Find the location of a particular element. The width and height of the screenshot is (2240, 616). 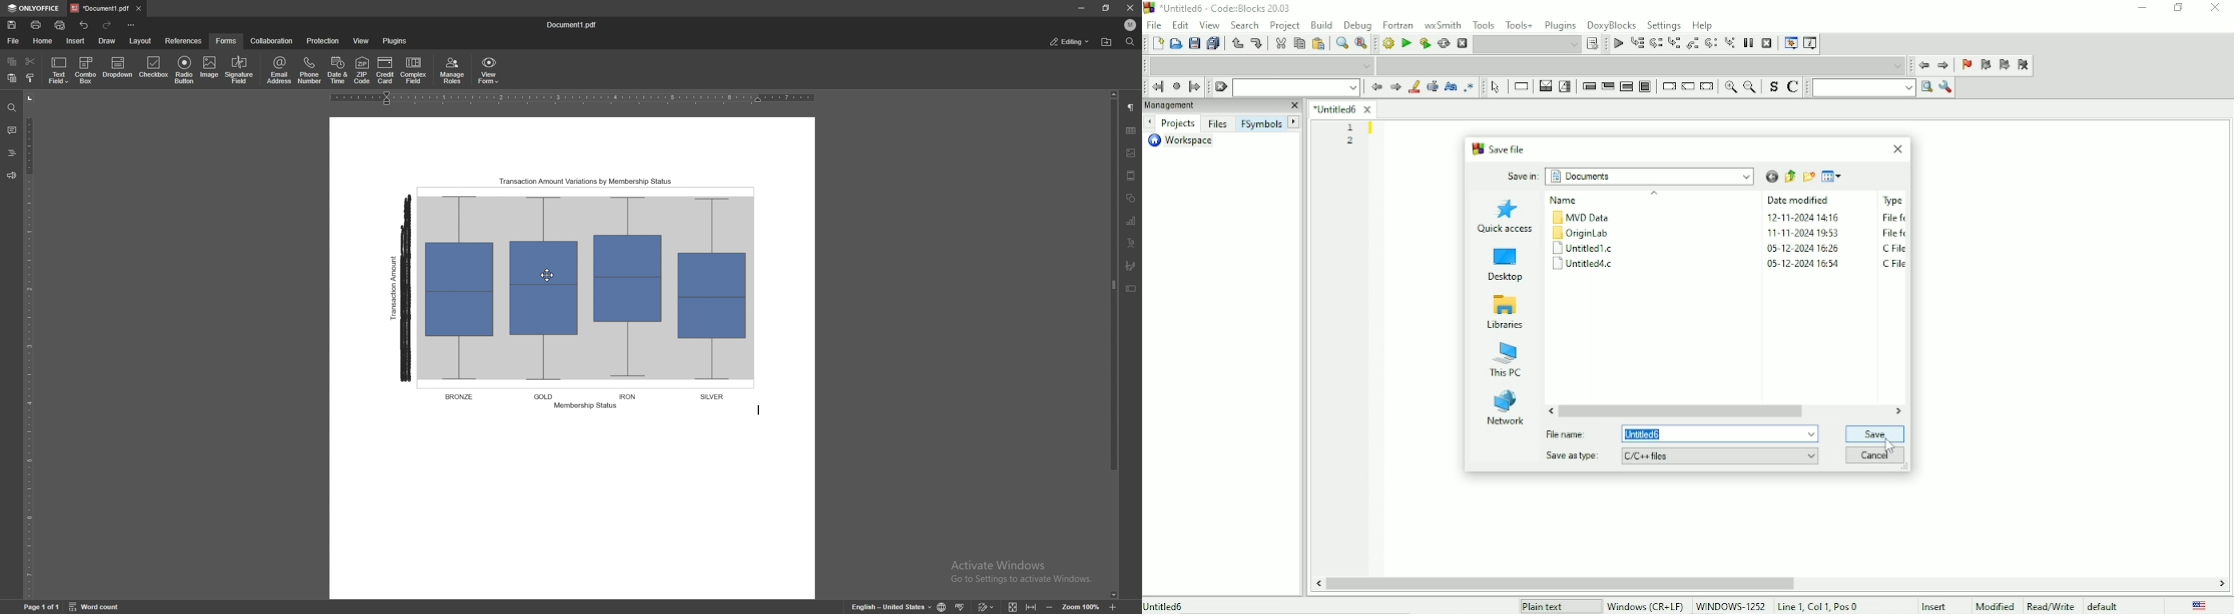

status is located at coordinates (1069, 41).